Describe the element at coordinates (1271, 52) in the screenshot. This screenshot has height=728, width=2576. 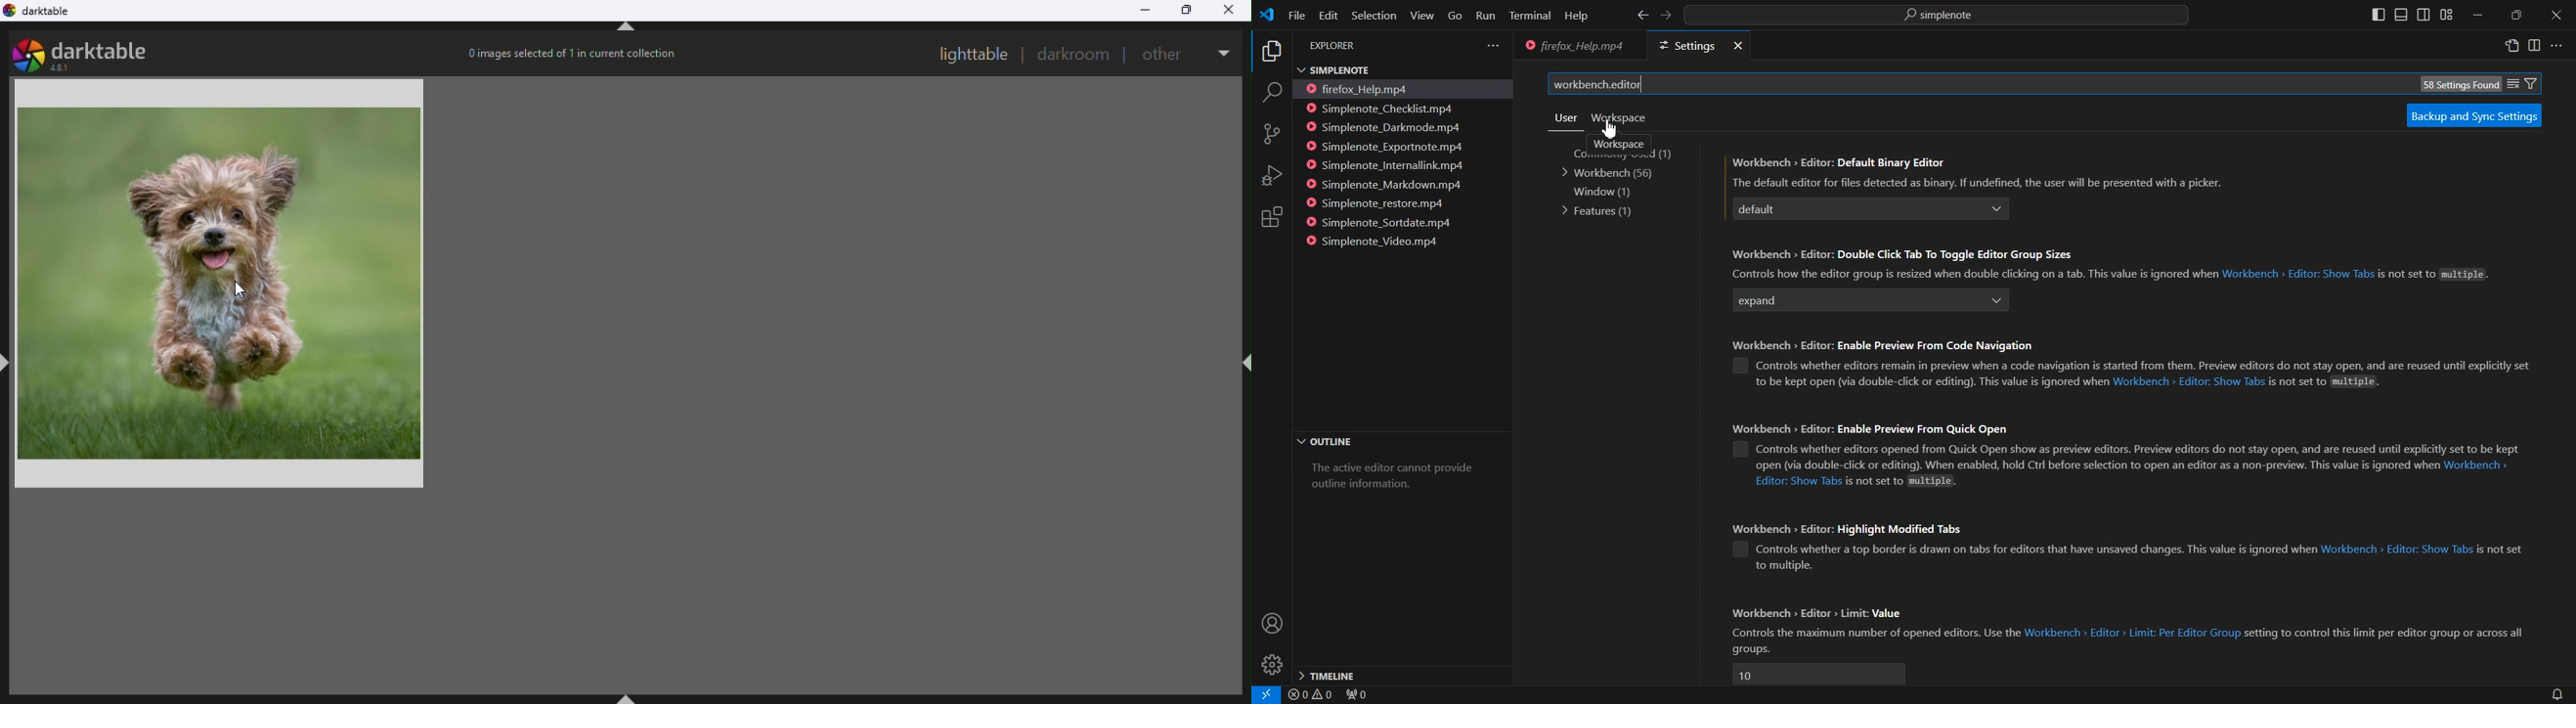
I see `Explorer` at that location.